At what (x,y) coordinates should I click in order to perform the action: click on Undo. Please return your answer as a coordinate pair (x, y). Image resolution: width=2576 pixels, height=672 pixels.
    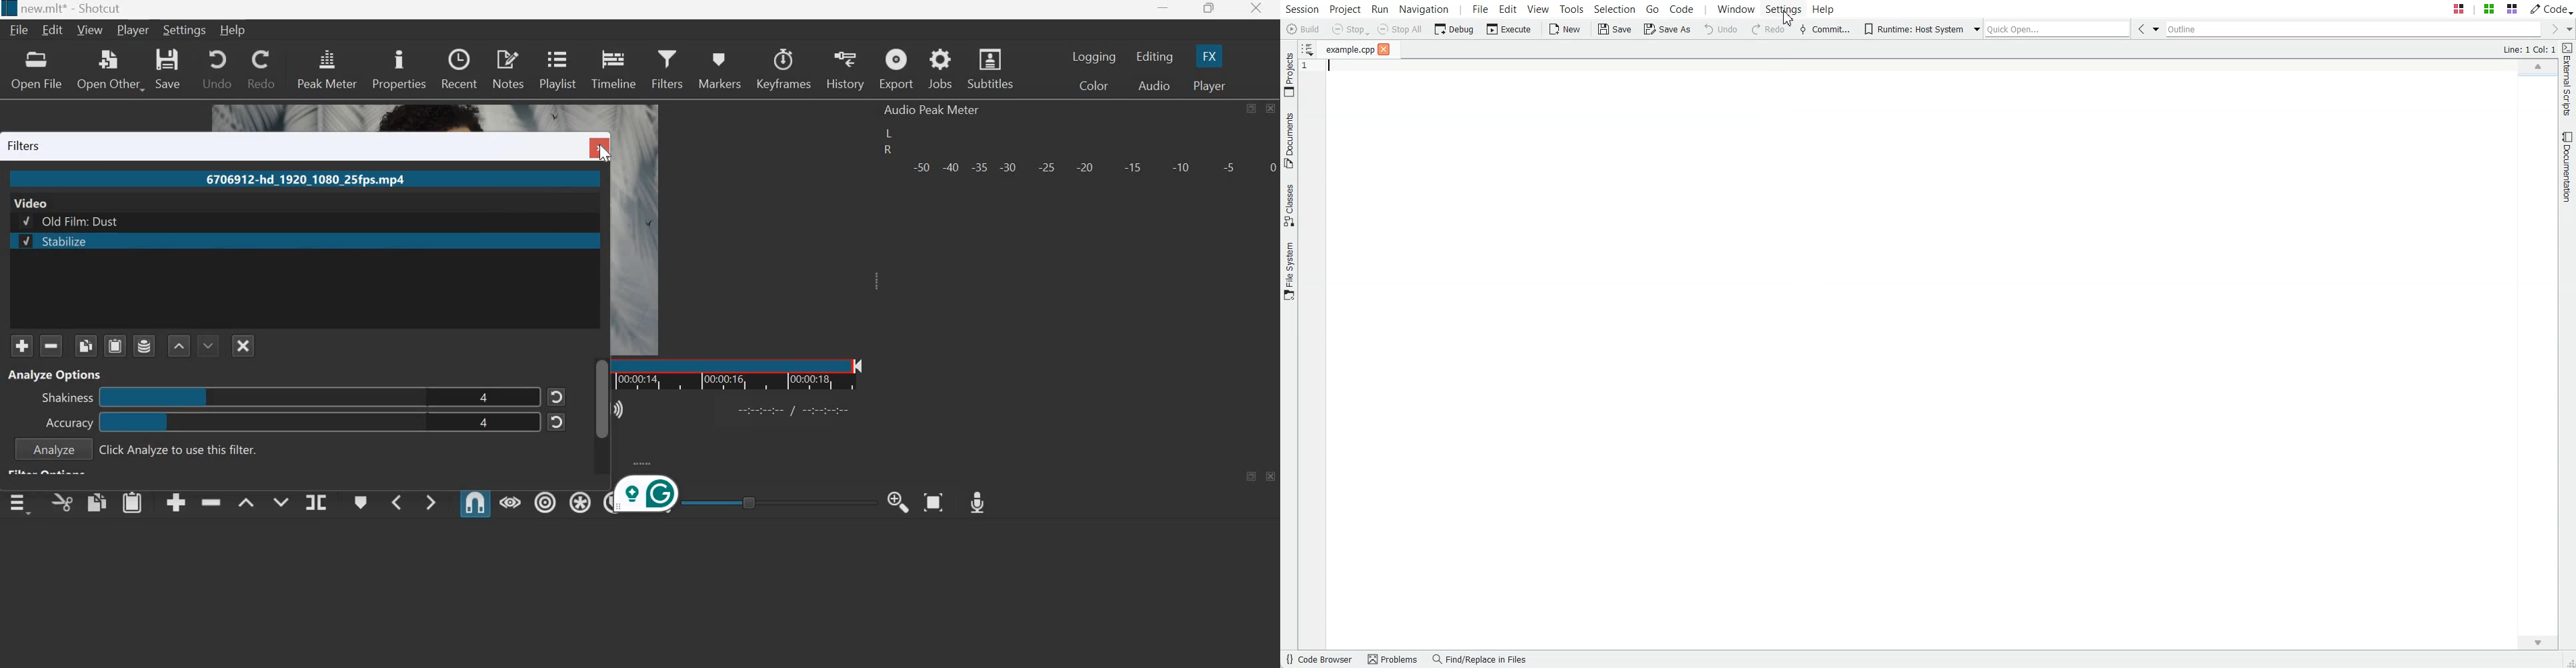
    Looking at the image, I should click on (215, 69).